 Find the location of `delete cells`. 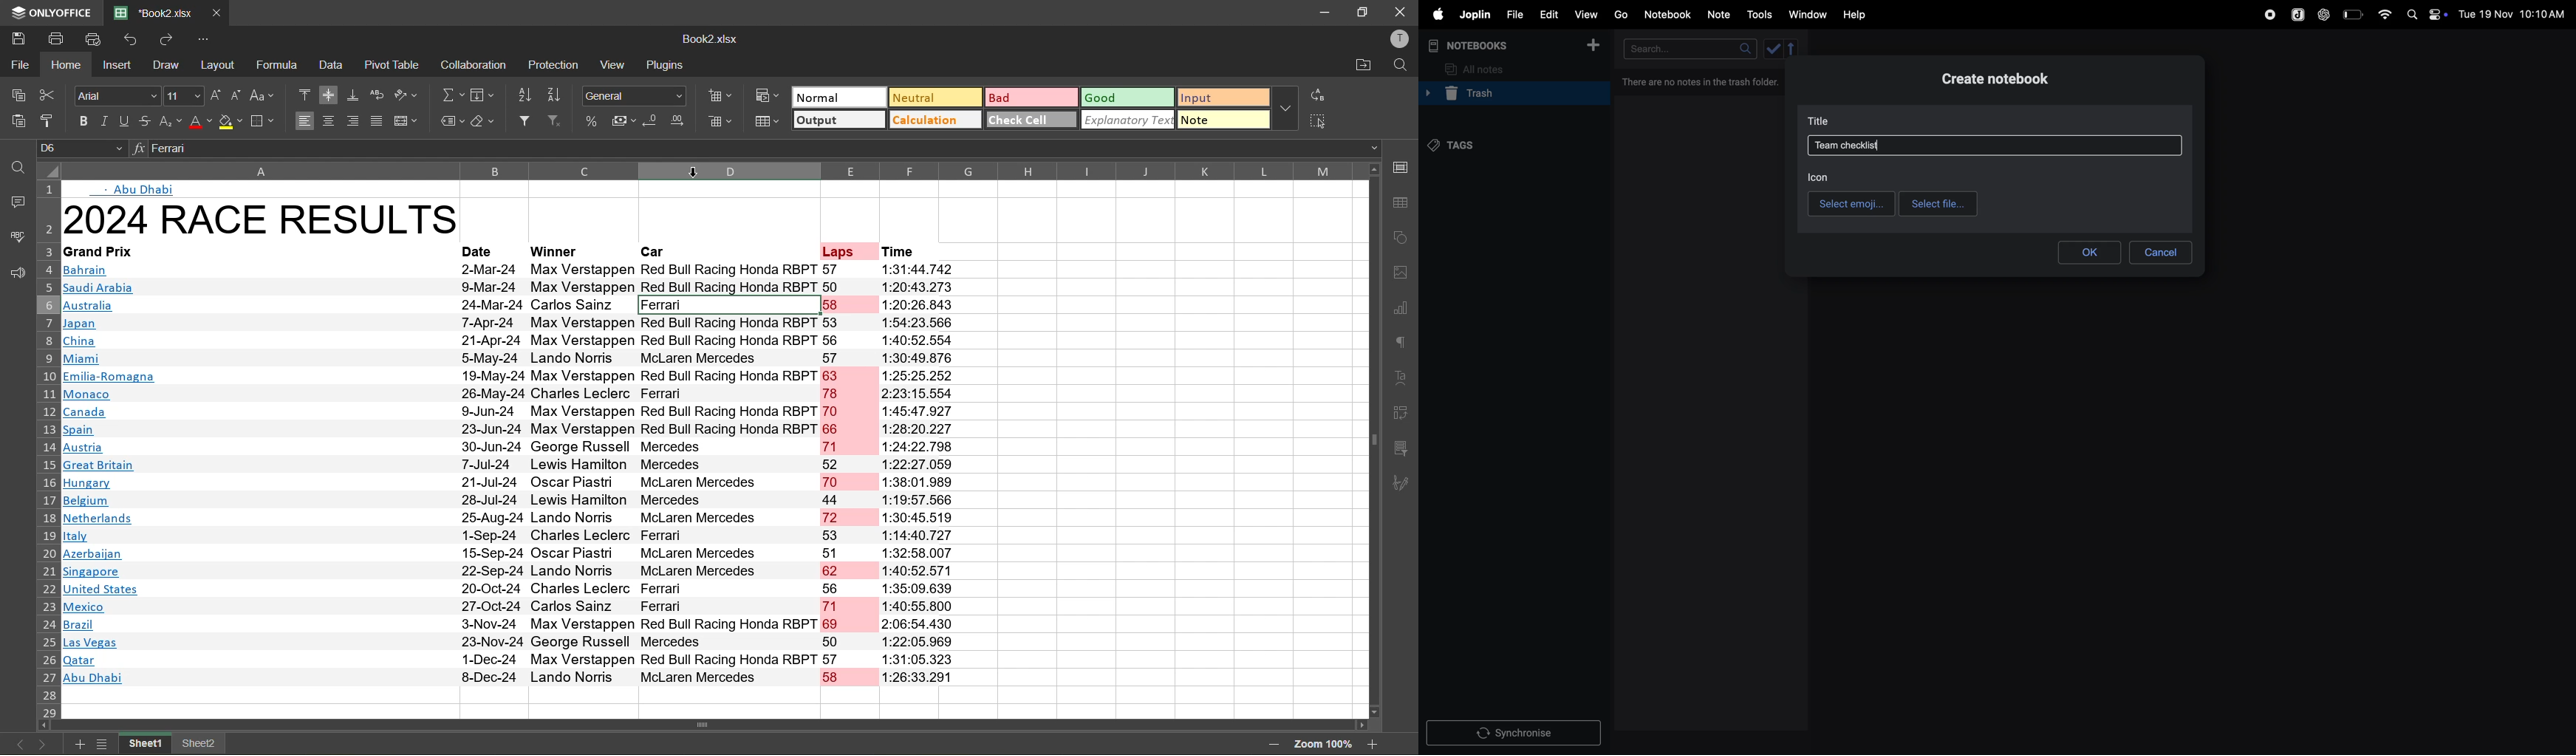

delete cells is located at coordinates (723, 121).